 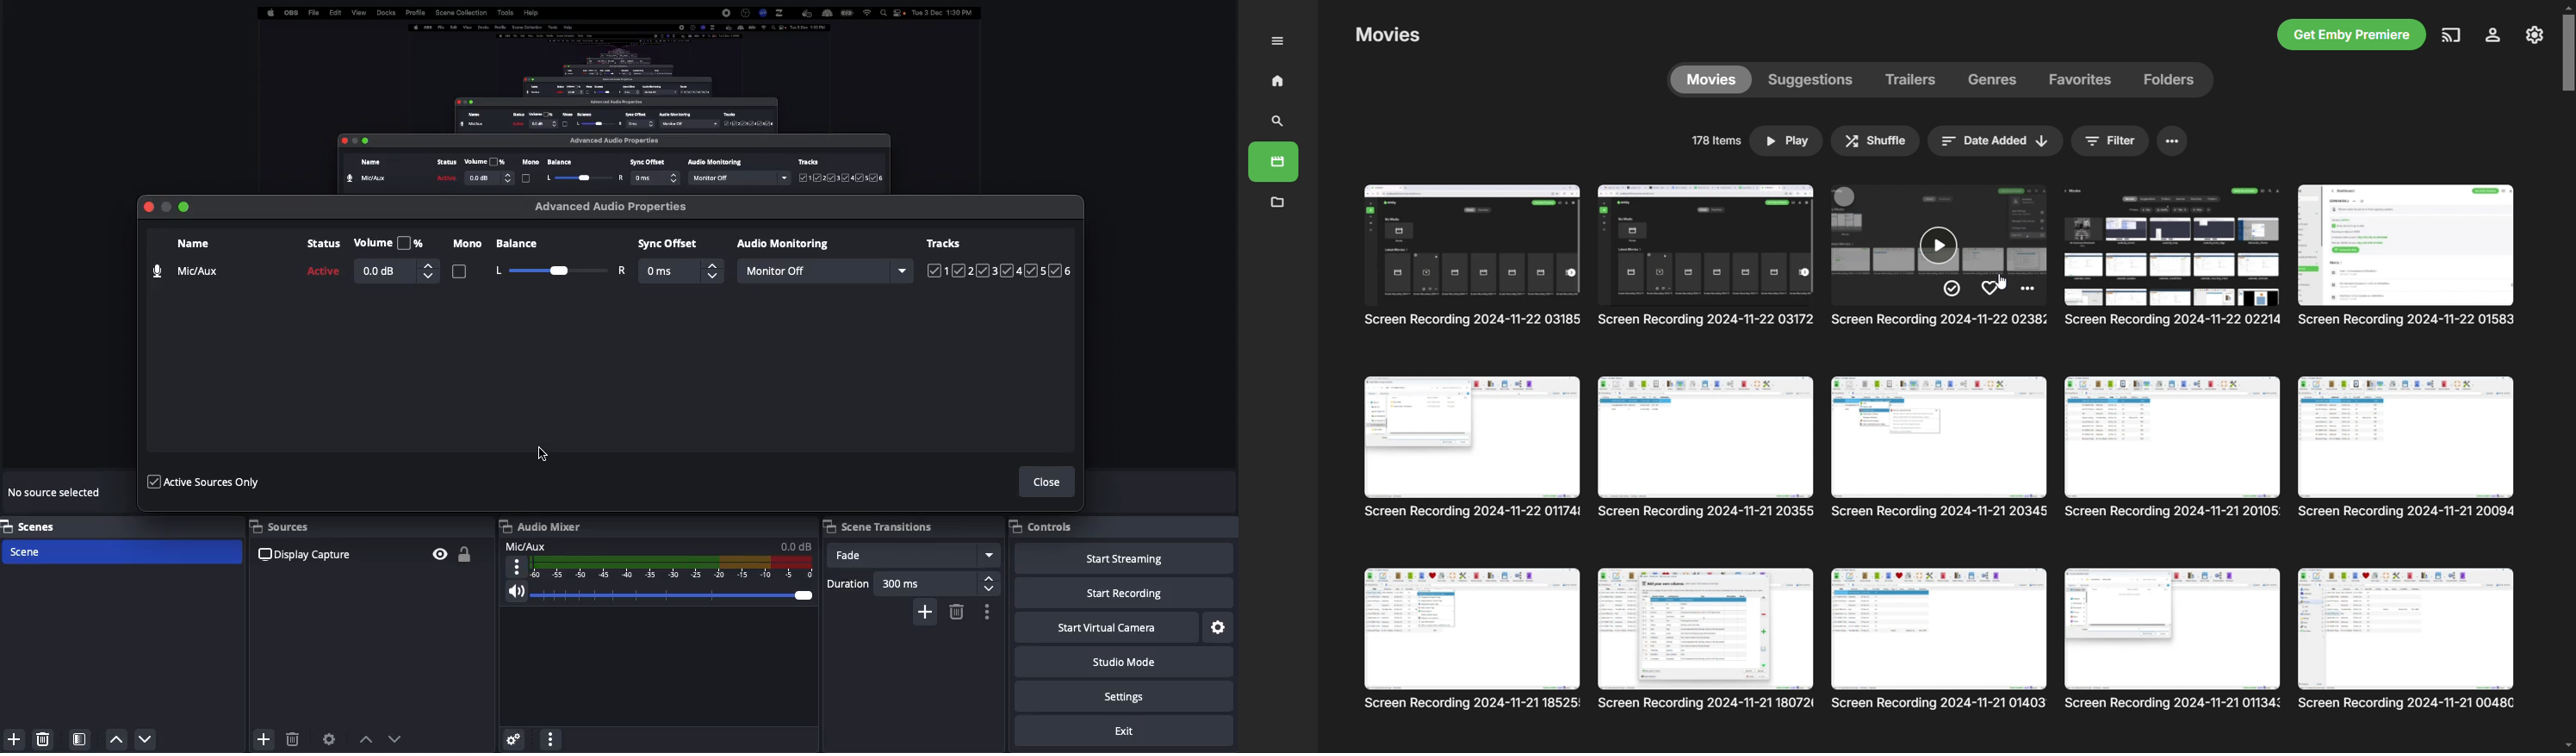 I want to click on Source preferences, so click(x=330, y=740).